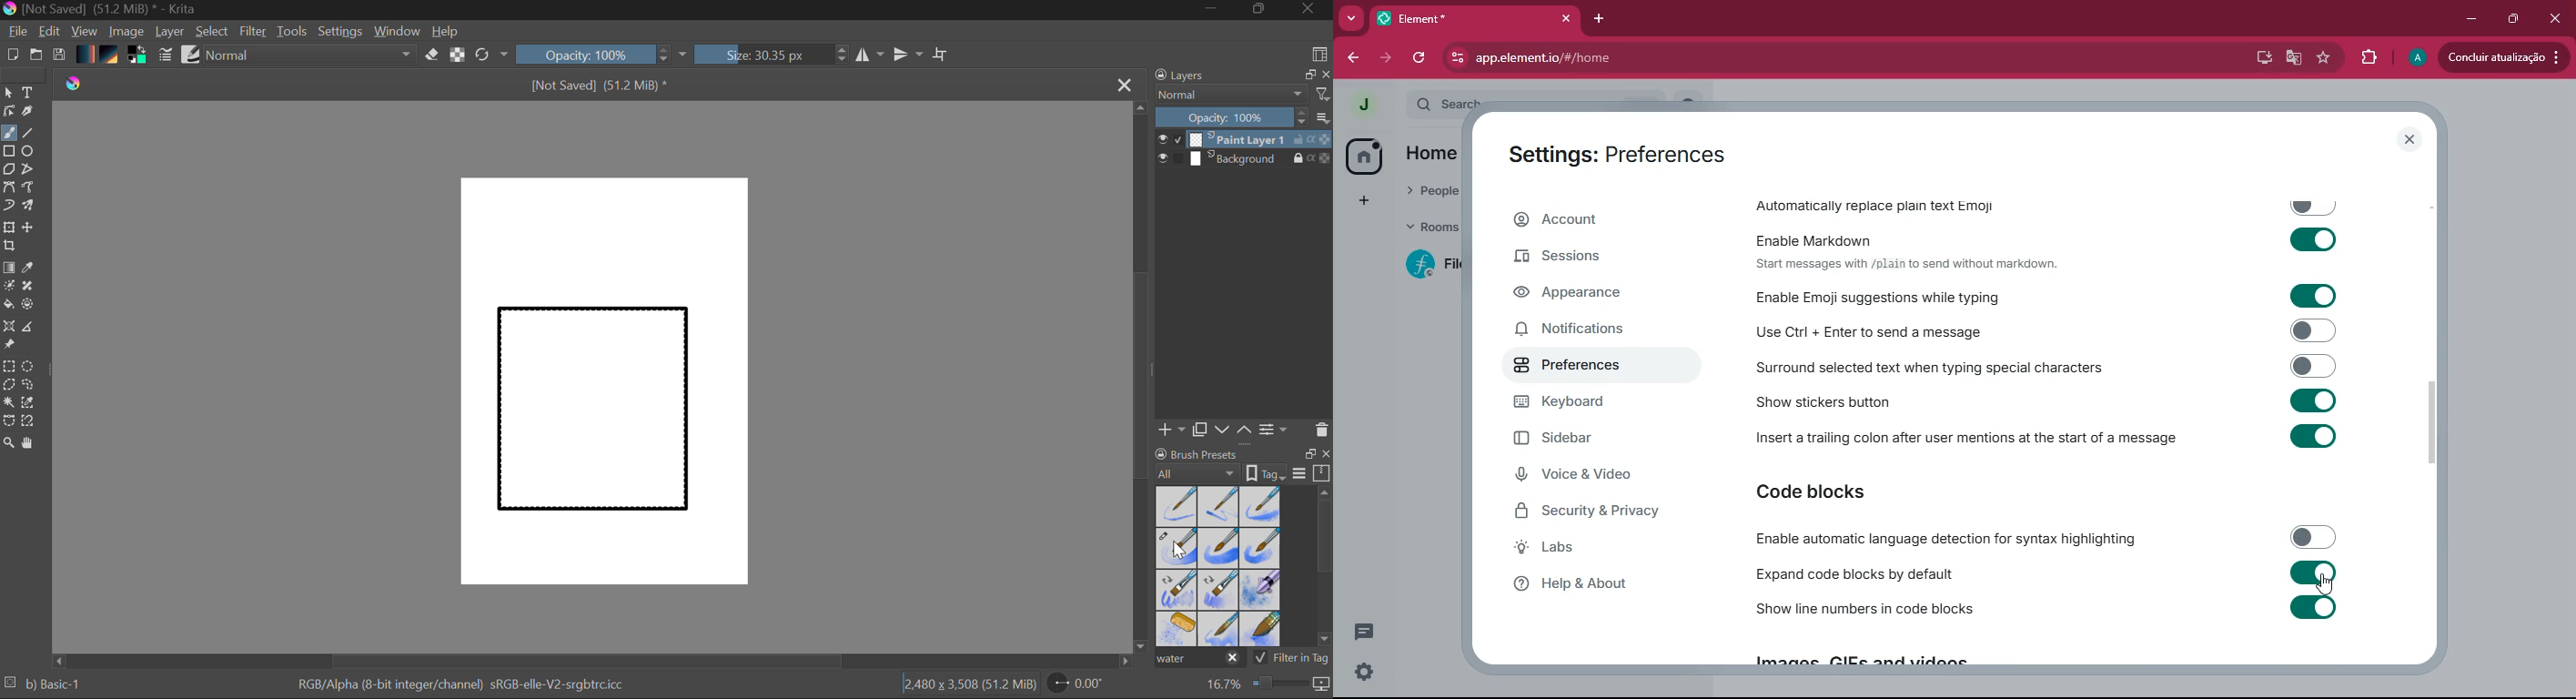  Describe the element at coordinates (8, 113) in the screenshot. I see `Edit Shapes` at that location.